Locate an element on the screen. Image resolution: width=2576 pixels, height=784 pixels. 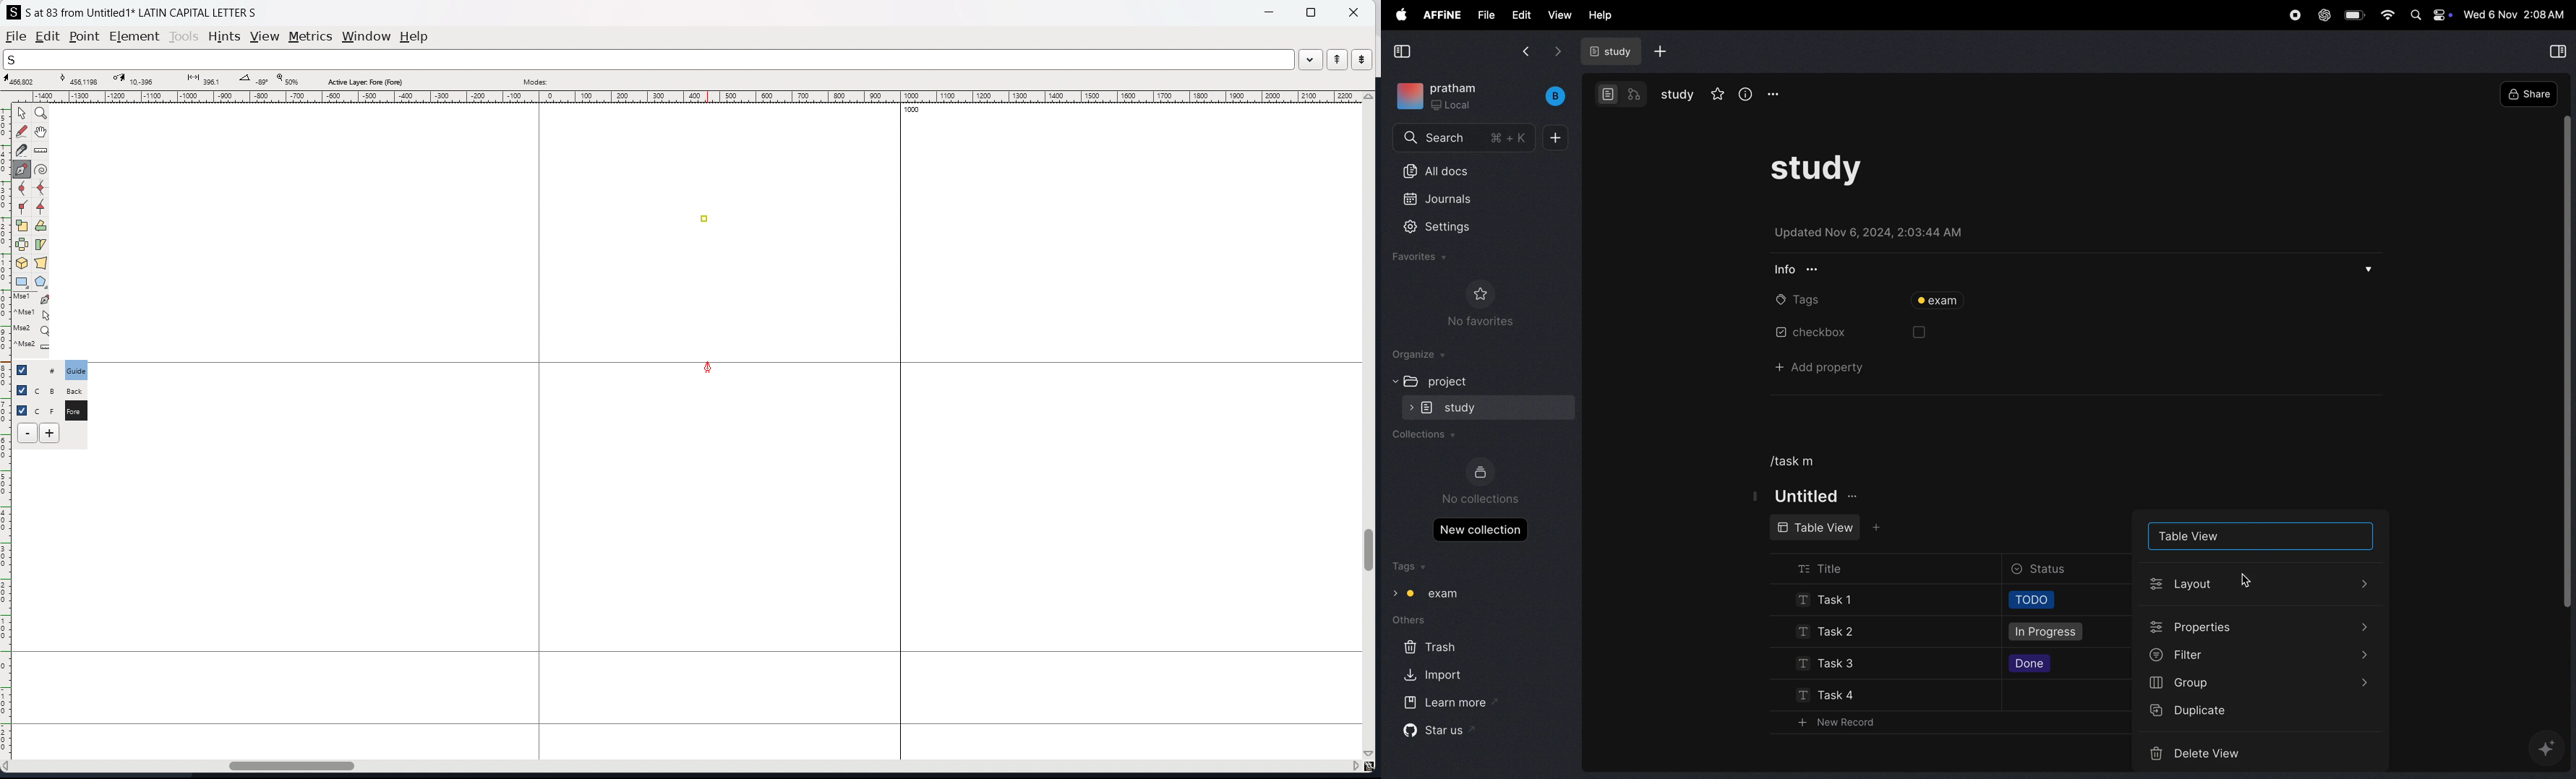
delete layer is located at coordinates (27, 434).